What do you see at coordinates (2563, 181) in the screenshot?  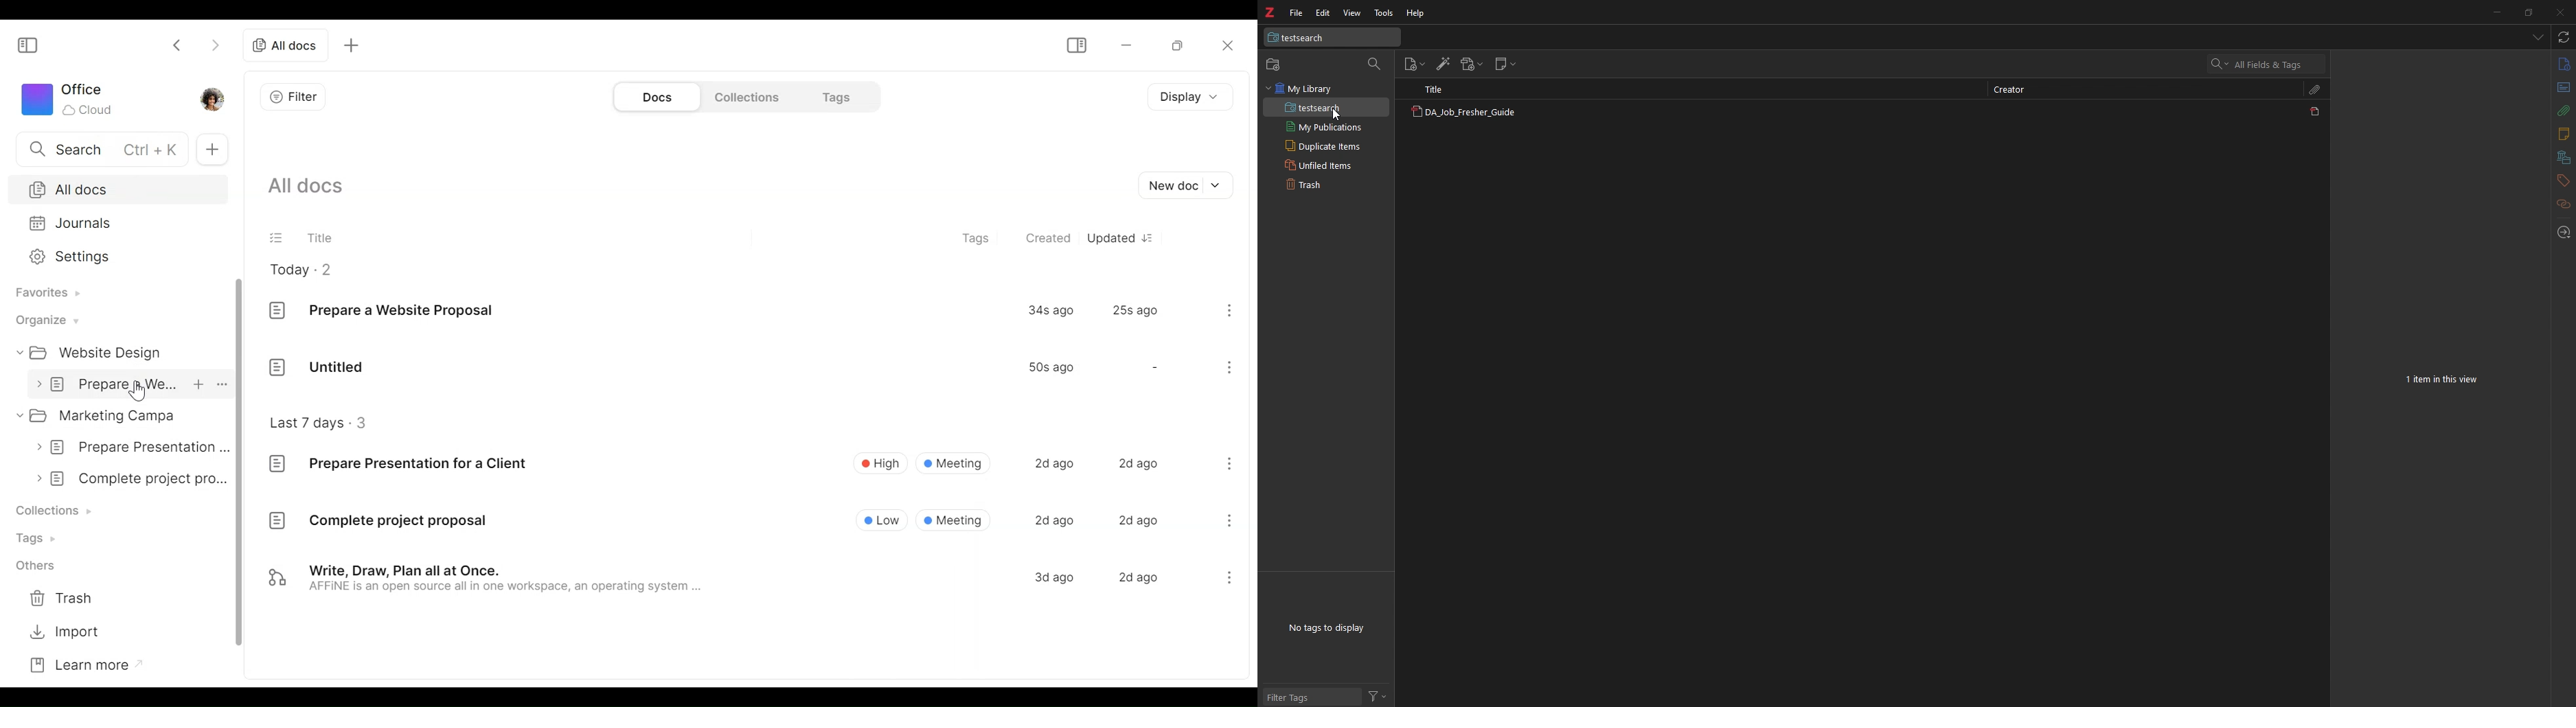 I see `tags` at bounding box center [2563, 181].